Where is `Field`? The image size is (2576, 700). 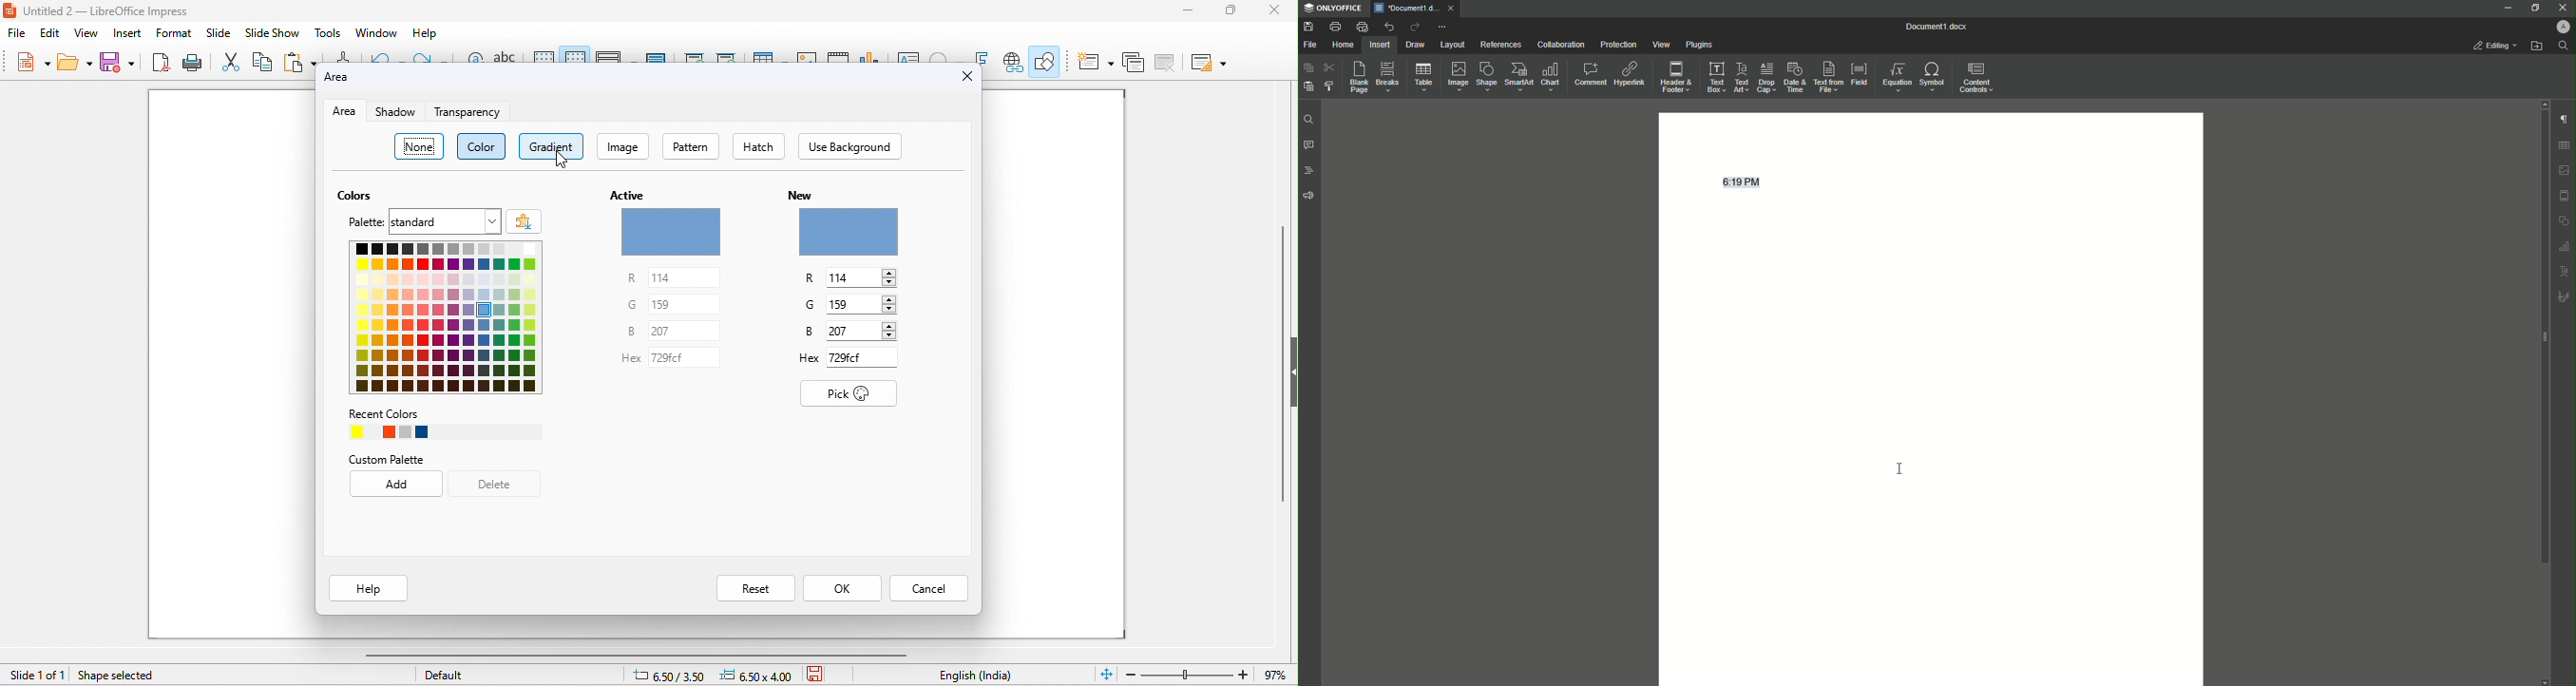 Field is located at coordinates (1860, 74).